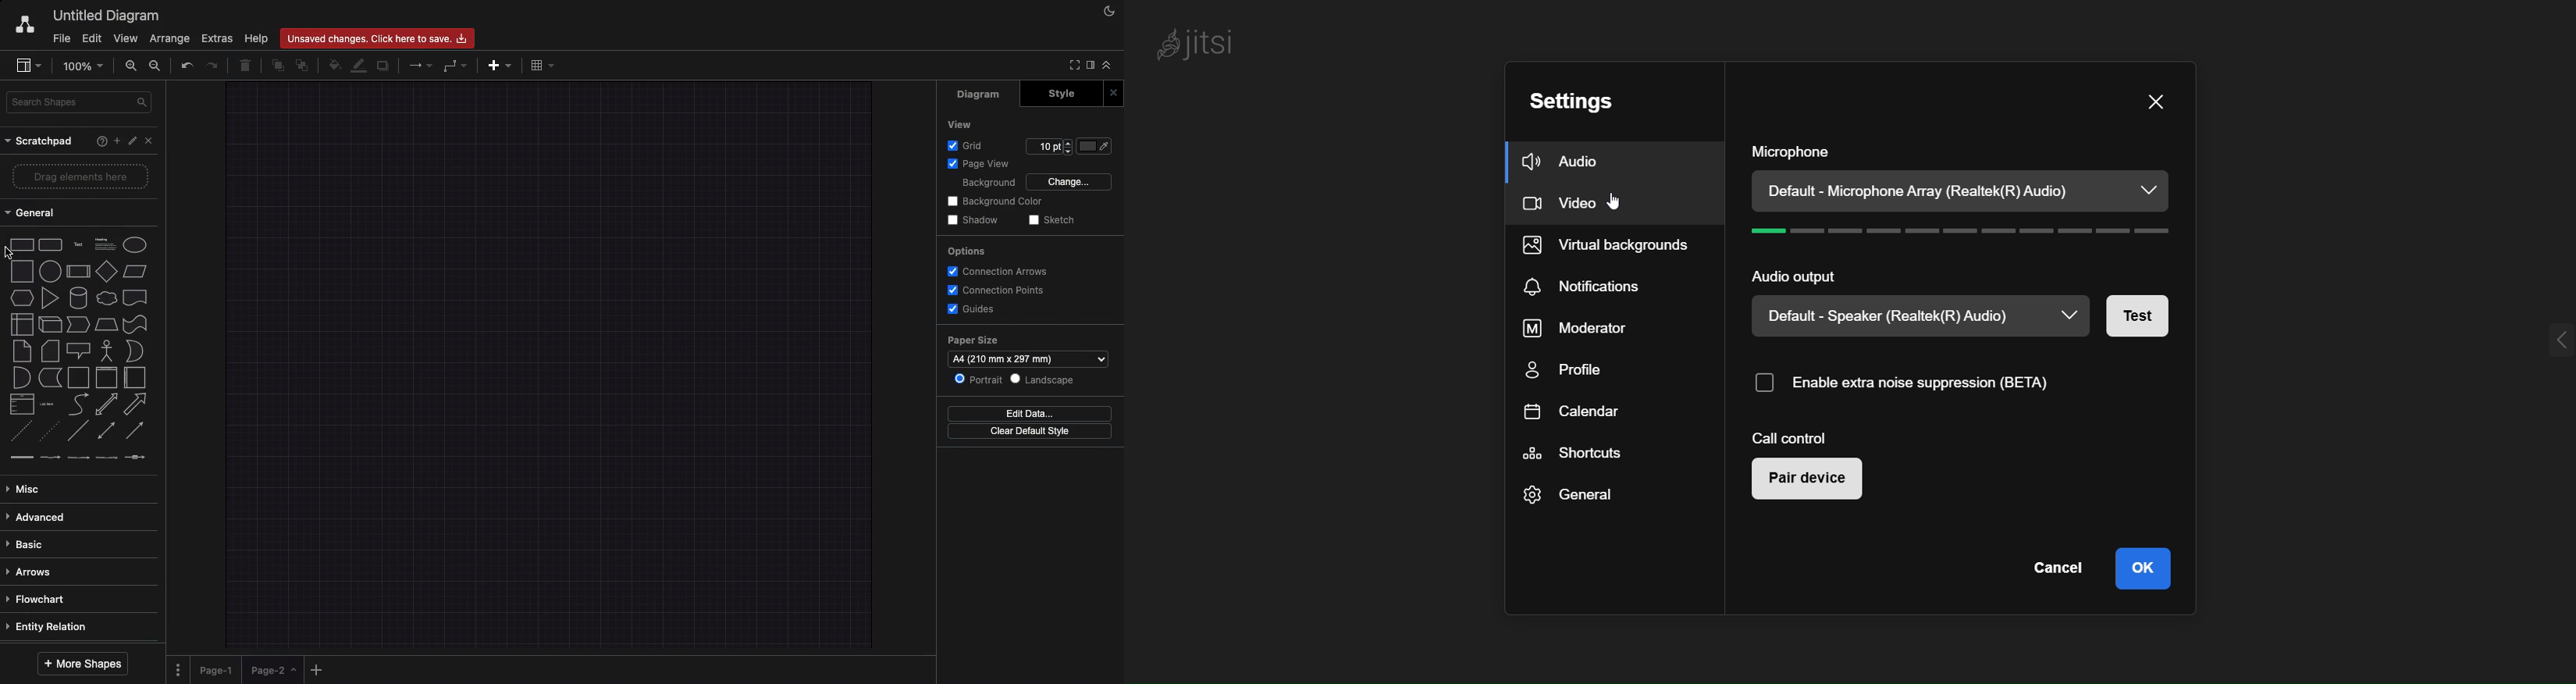  I want to click on Landscape, so click(1044, 379).